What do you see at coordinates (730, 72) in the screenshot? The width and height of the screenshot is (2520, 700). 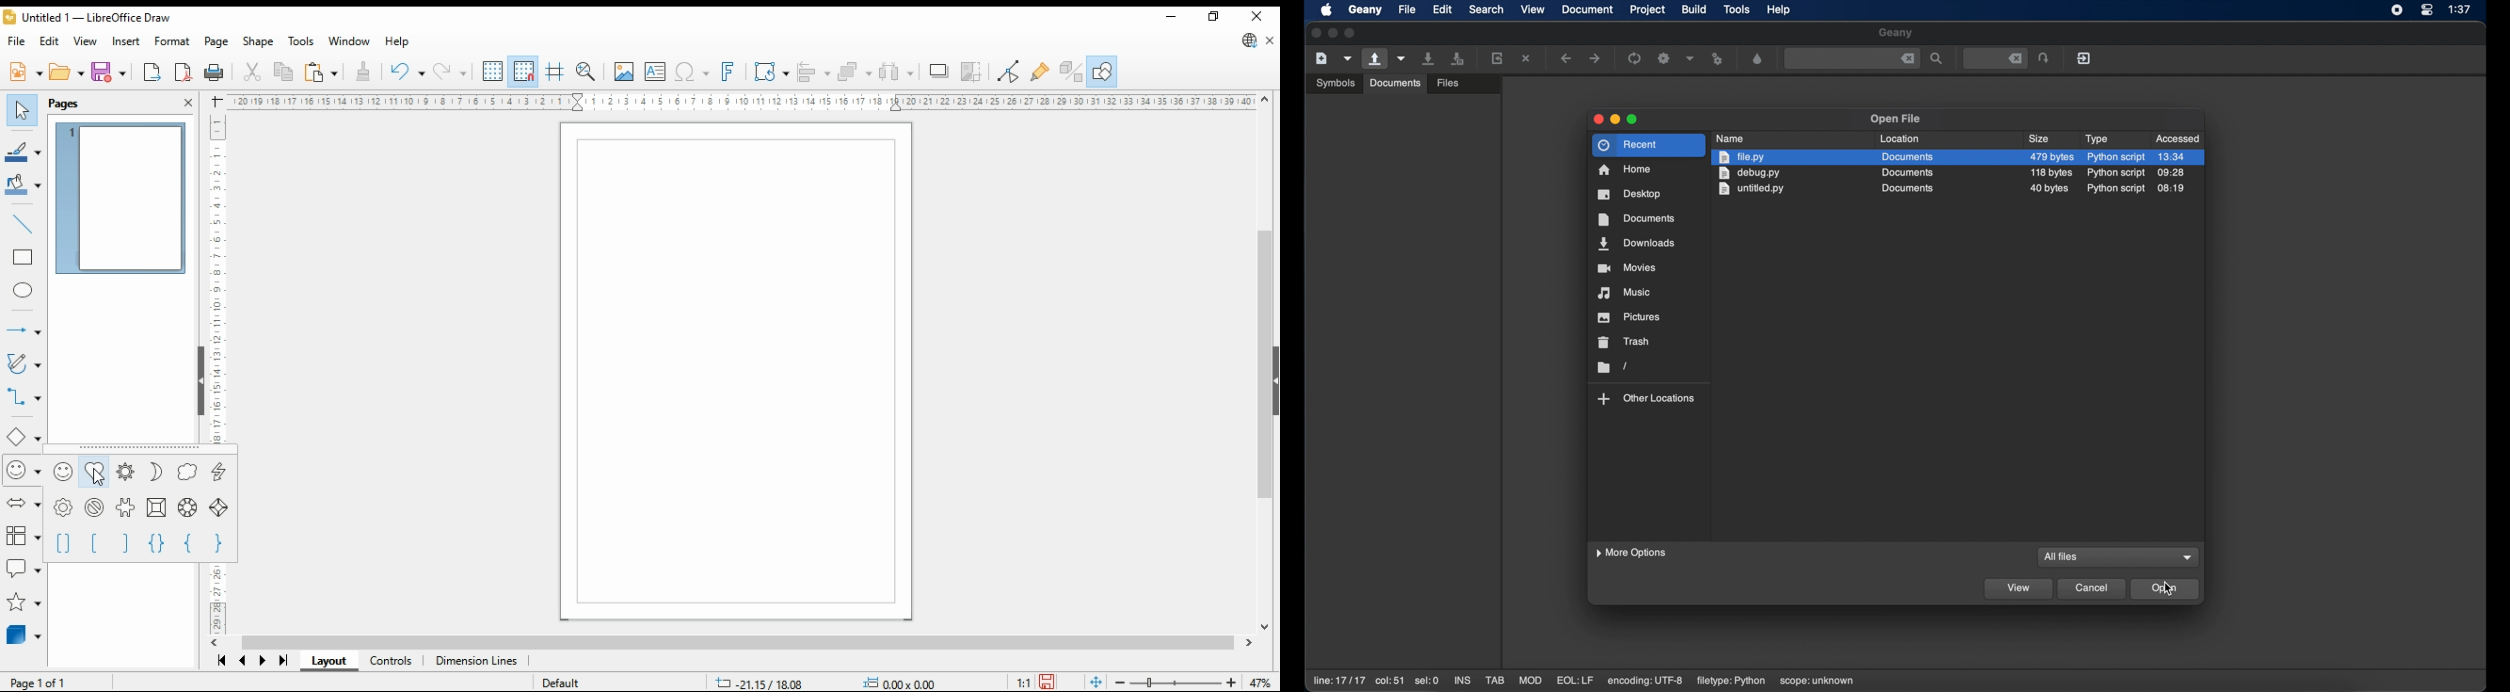 I see `insert fontworks text` at bounding box center [730, 72].